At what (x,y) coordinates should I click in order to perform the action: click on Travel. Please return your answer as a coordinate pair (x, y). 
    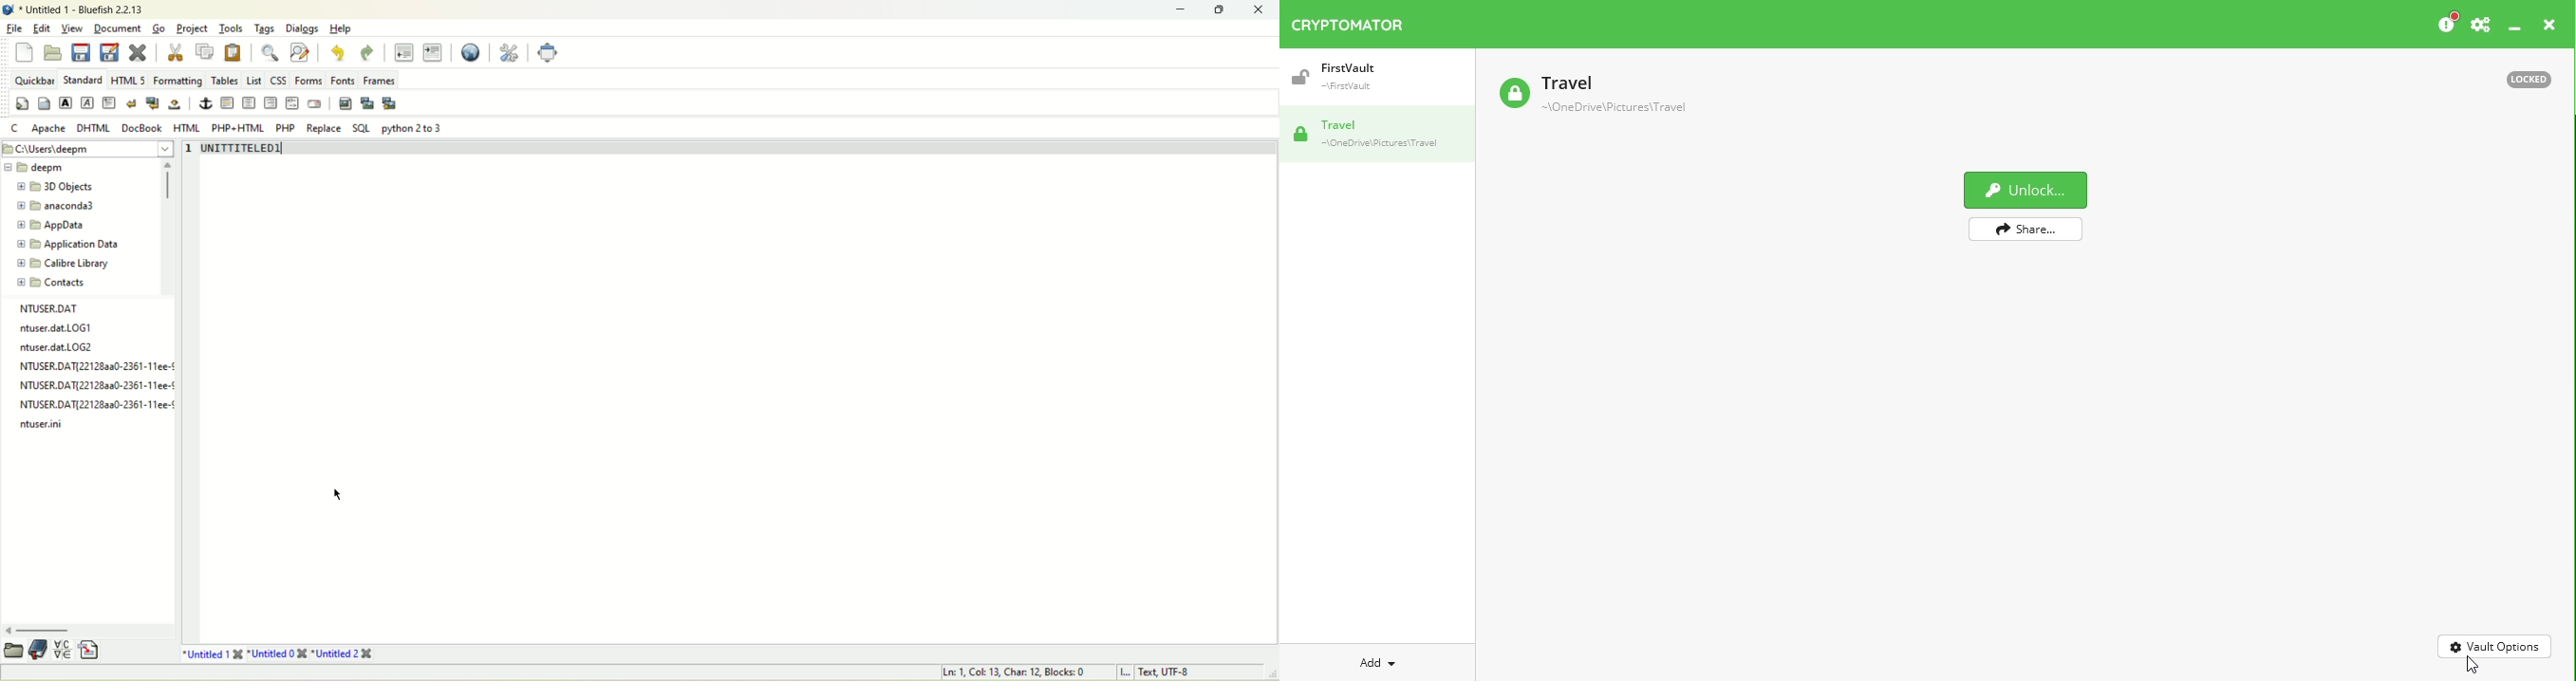
    Looking at the image, I should click on (1595, 96).